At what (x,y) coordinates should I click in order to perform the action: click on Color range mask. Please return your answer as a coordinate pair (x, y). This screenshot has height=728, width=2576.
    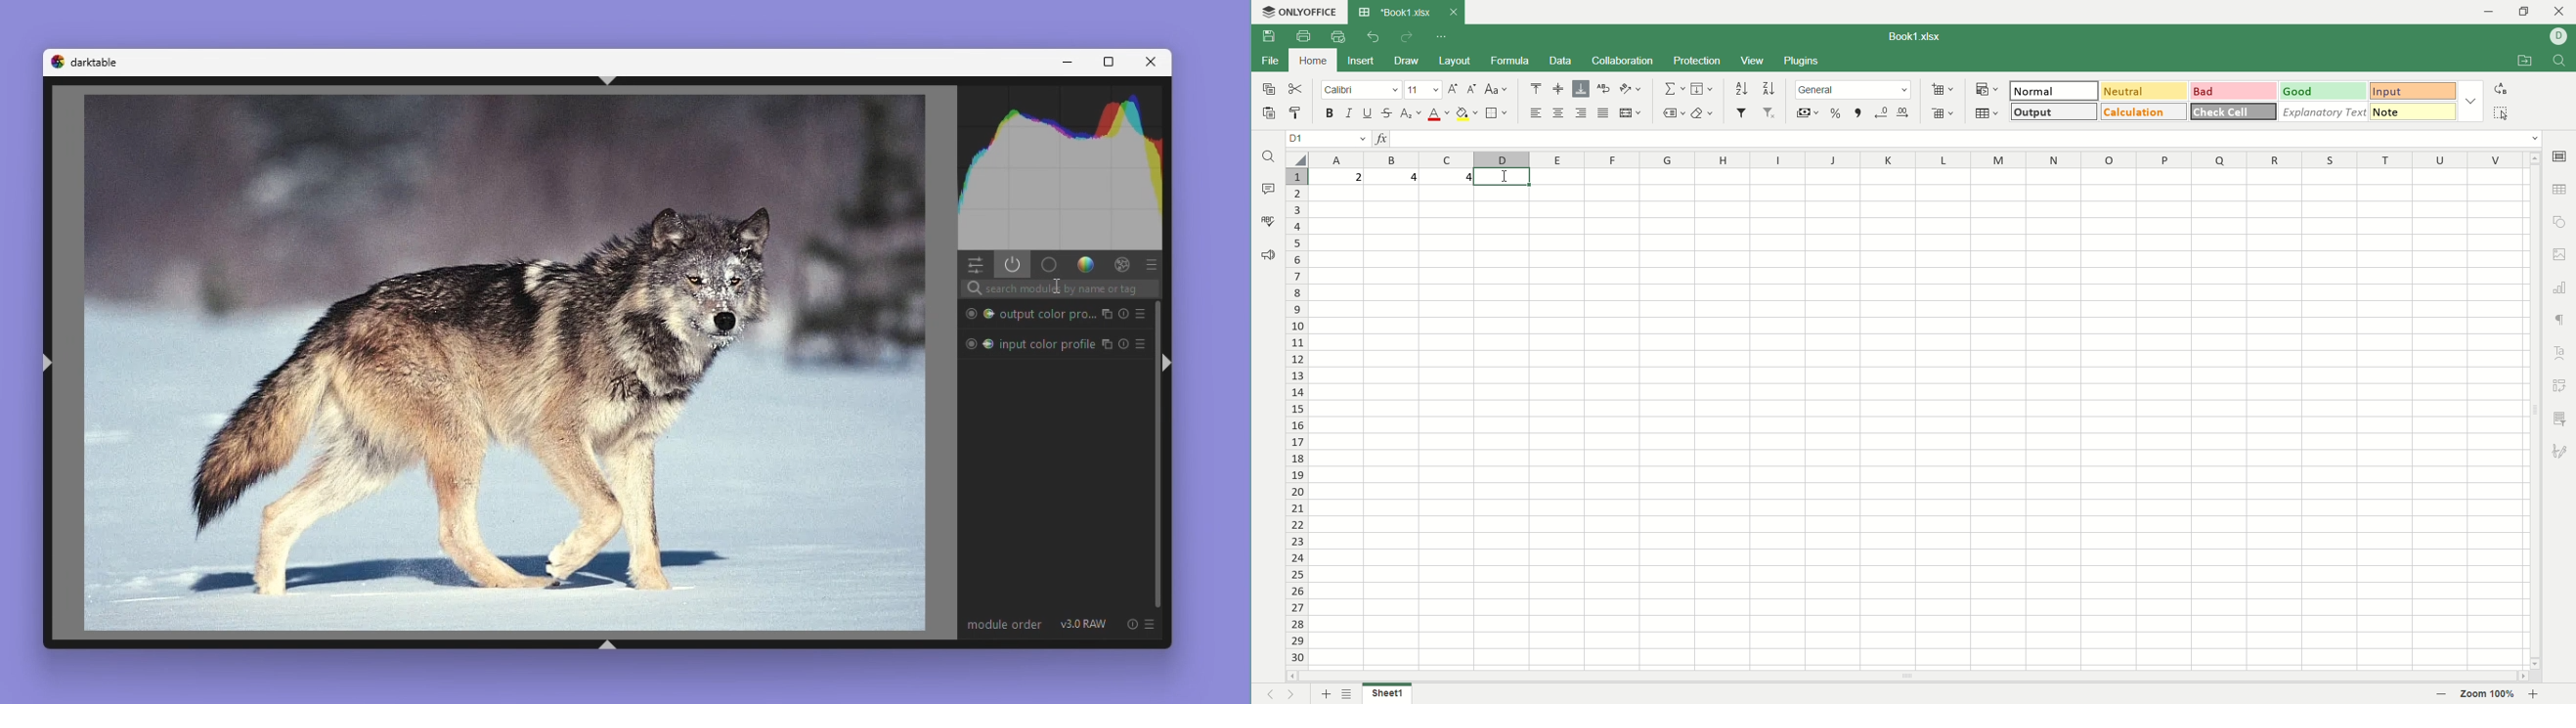
    Looking at the image, I should click on (990, 314).